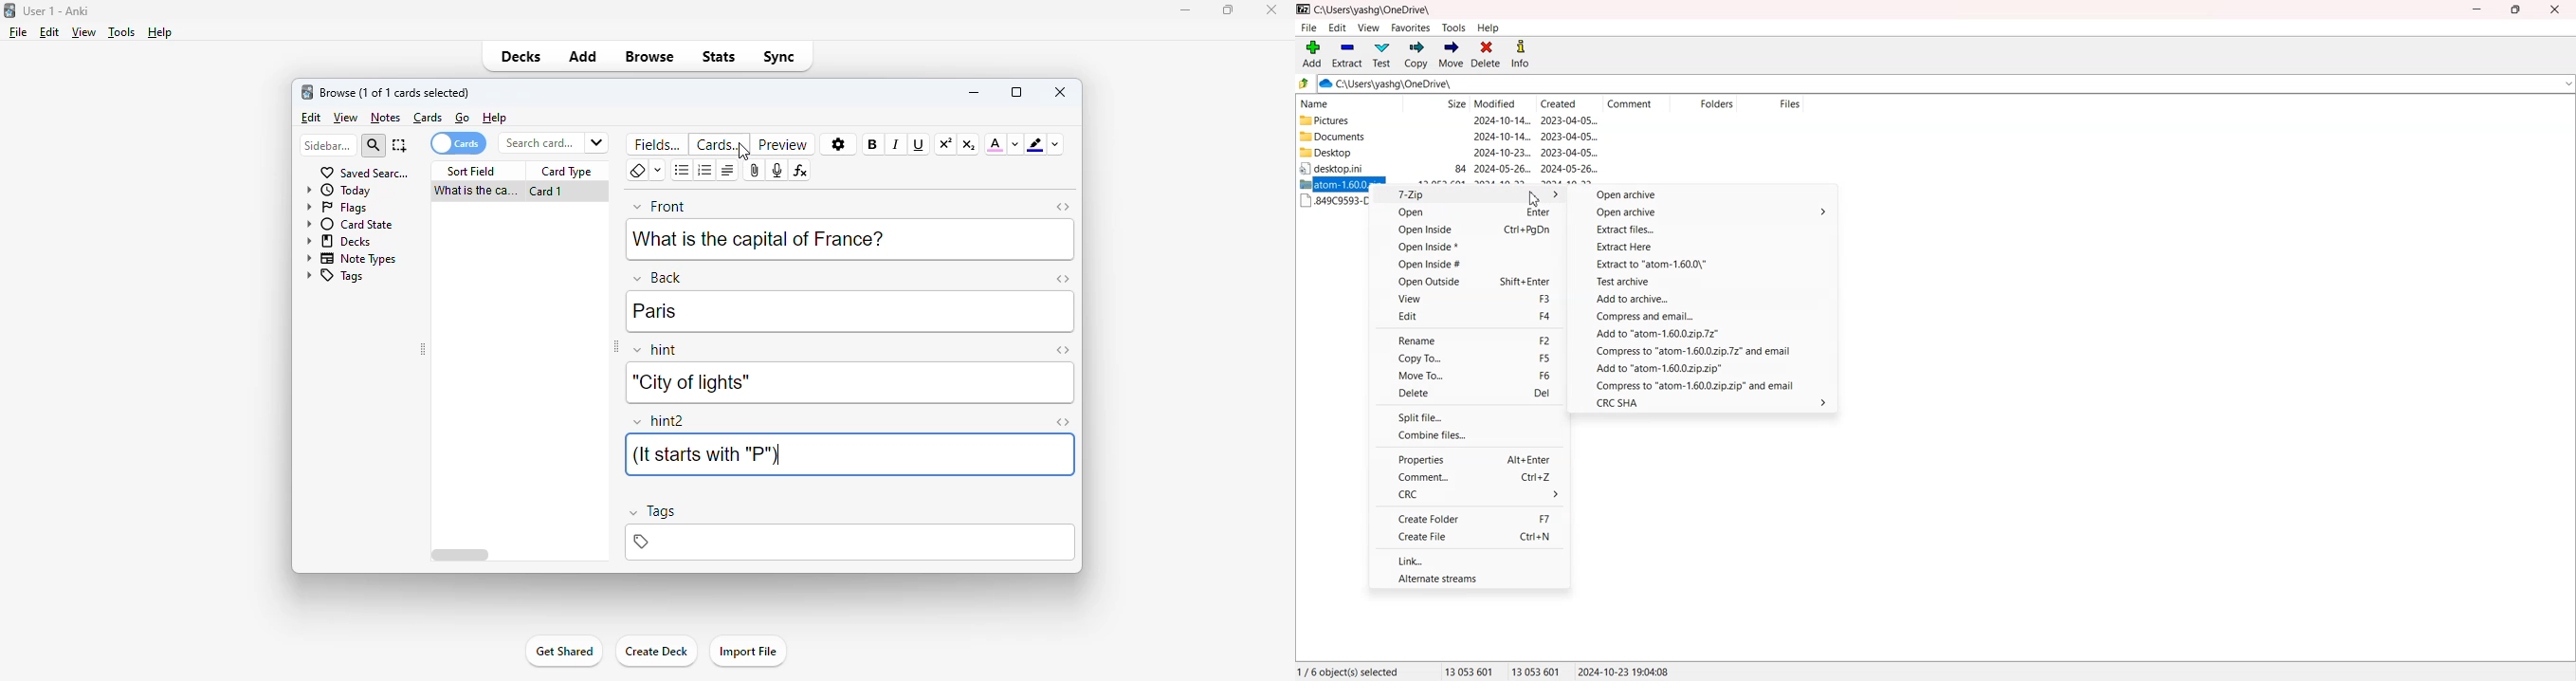 The width and height of the screenshot is (2576, 700). What do you see at coordinates (839, 145) in the screenshot?
I see `options` at bounding box center [839, 145].